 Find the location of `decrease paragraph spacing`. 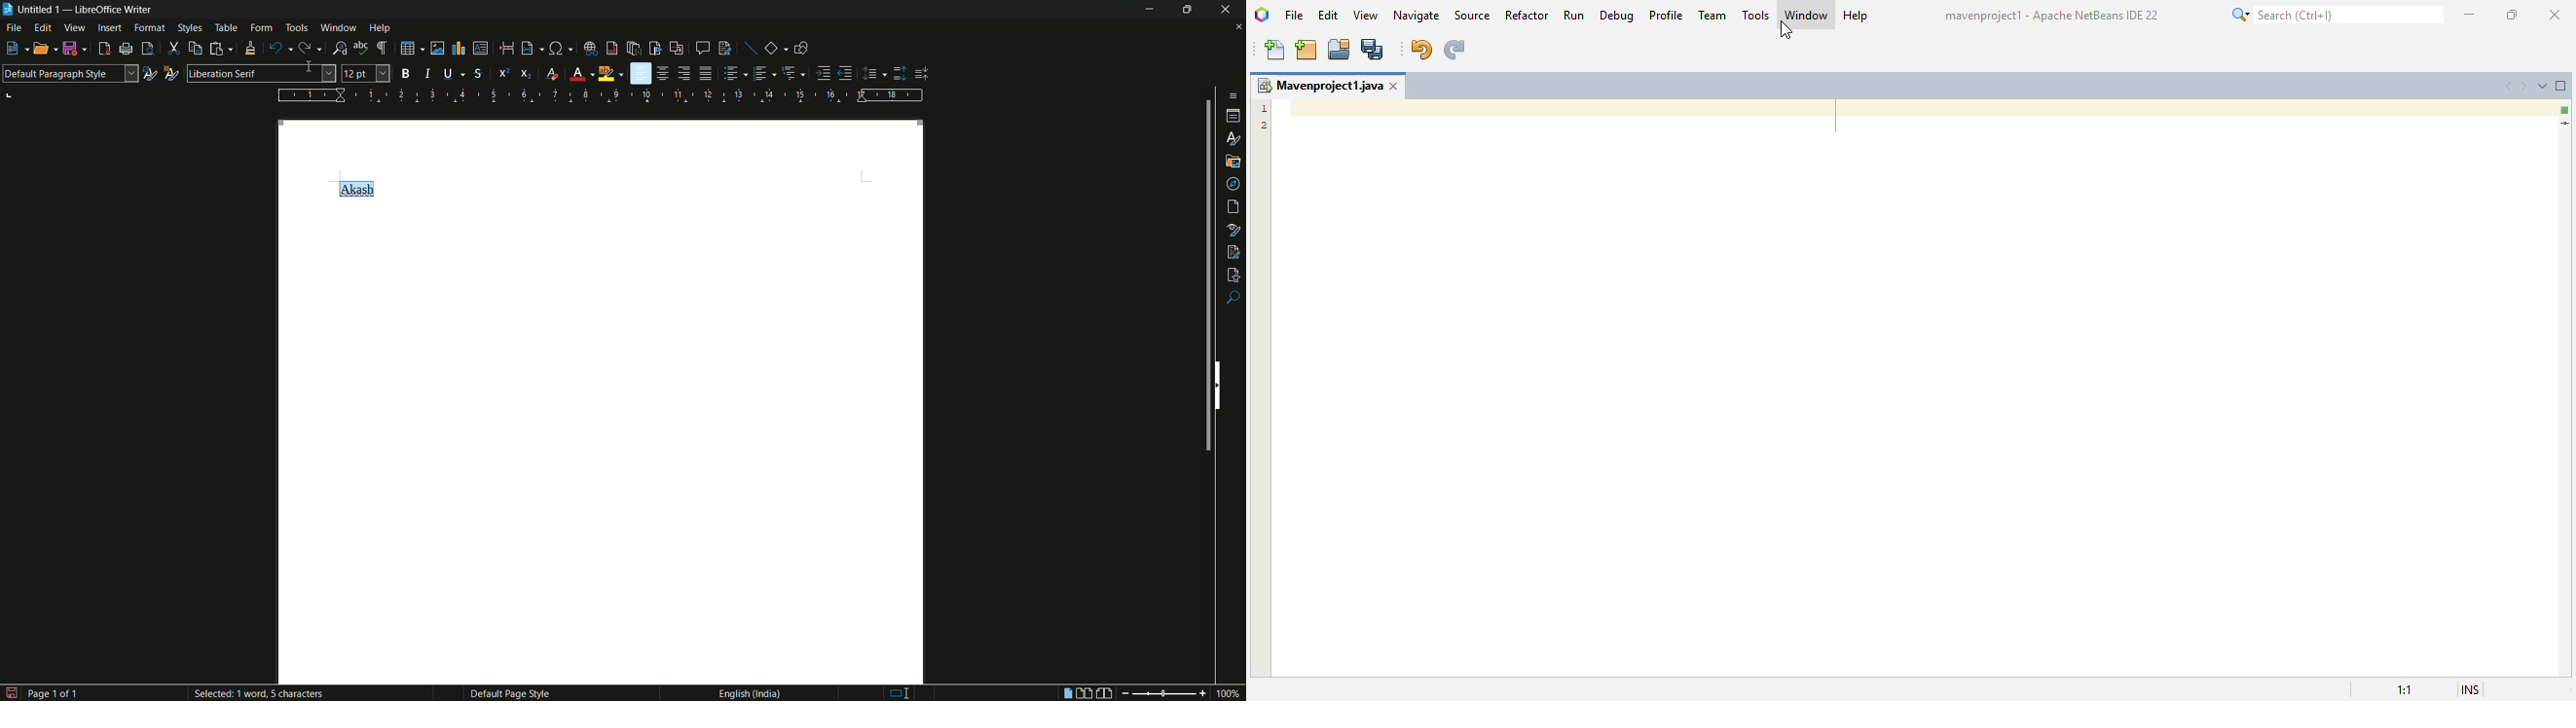

decrease paragraph spacing is located at coordinates (923, 74).